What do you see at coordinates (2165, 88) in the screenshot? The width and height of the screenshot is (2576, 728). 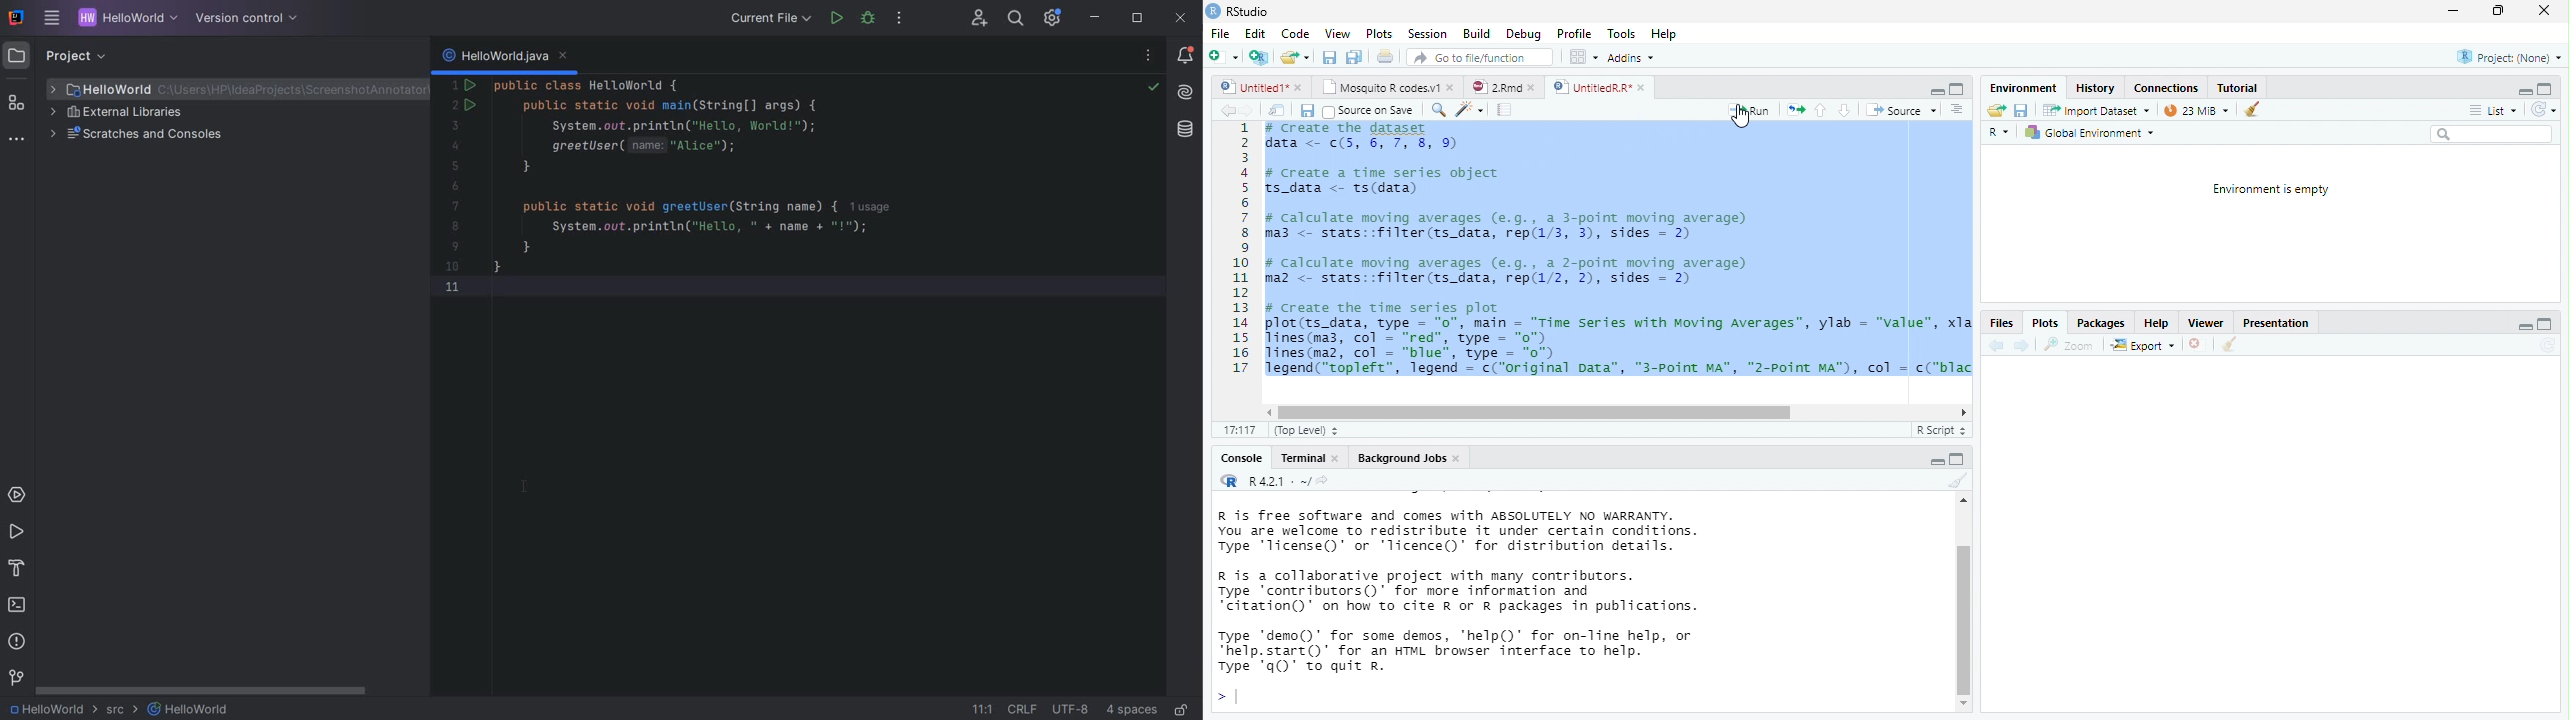 I see `Connections` at bounding box center [2165, 88].